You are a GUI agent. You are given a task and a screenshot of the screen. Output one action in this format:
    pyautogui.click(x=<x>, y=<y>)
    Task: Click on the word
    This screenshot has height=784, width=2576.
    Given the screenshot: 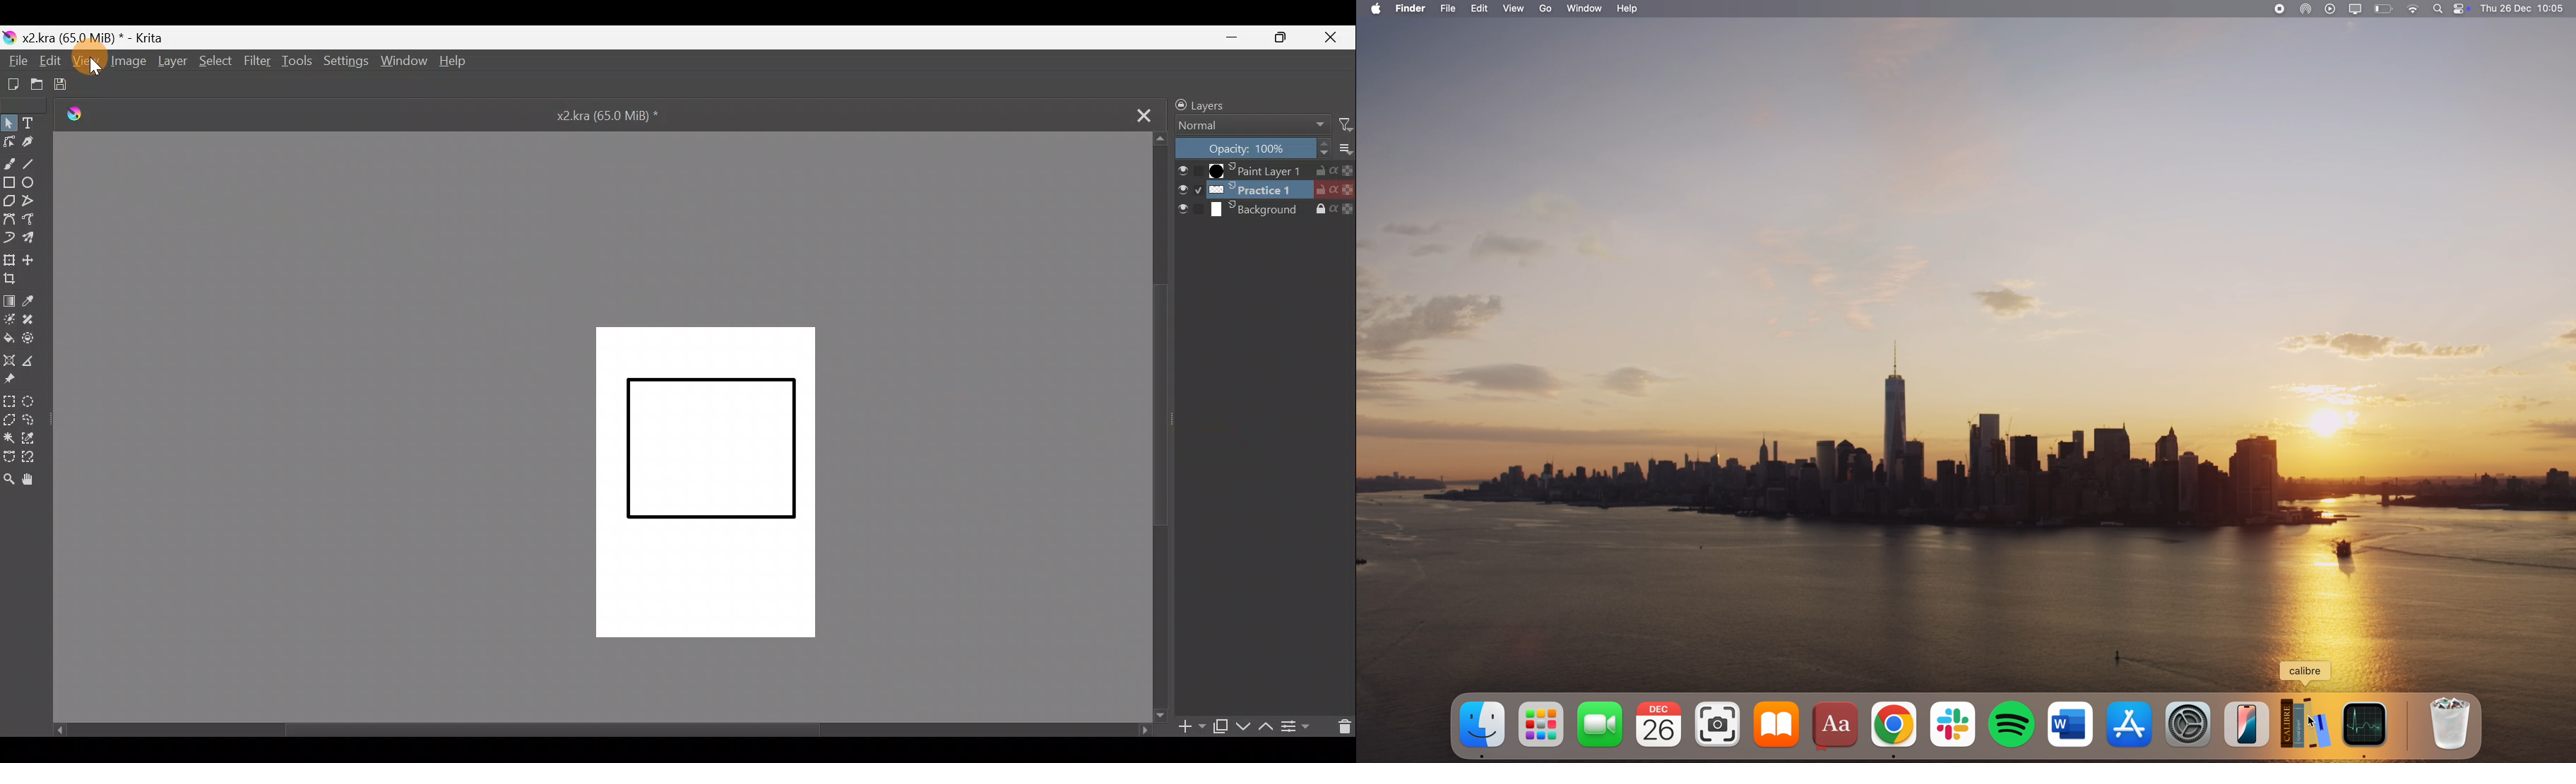 What is the action you would take?
    pyautogui.click(x=2070, y=720)
    